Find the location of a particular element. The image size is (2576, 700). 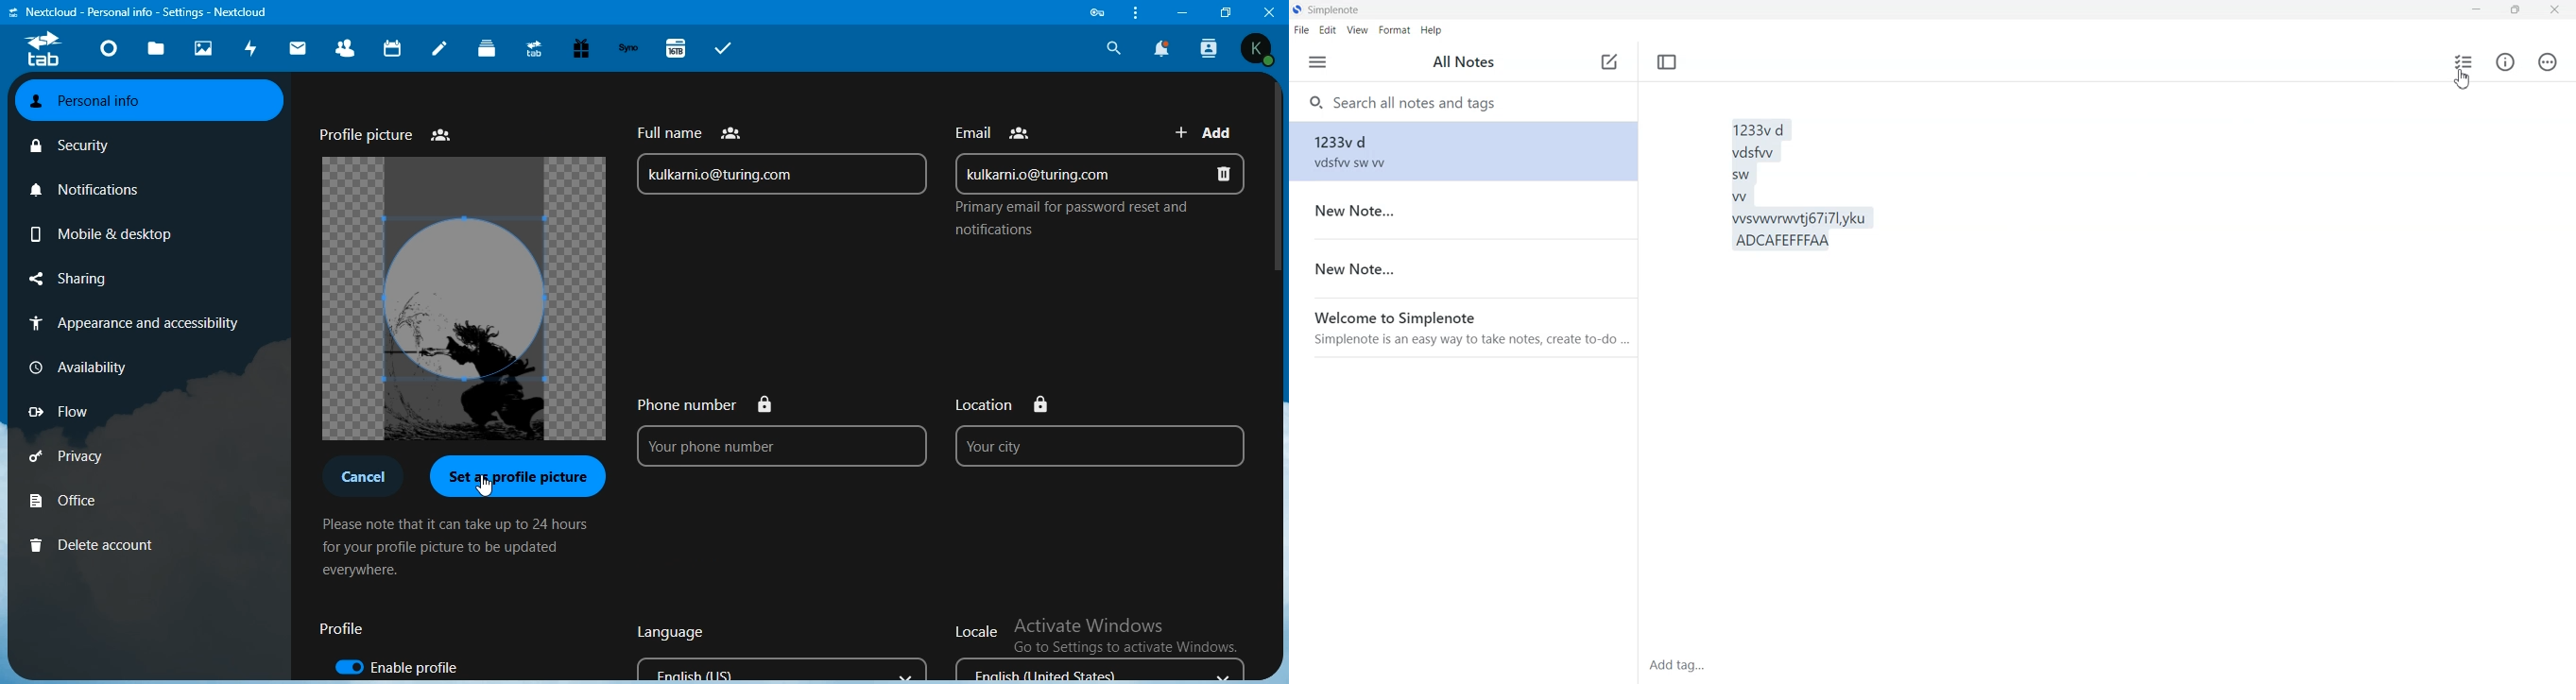

All Notes is located at coordinates (1465, 62).